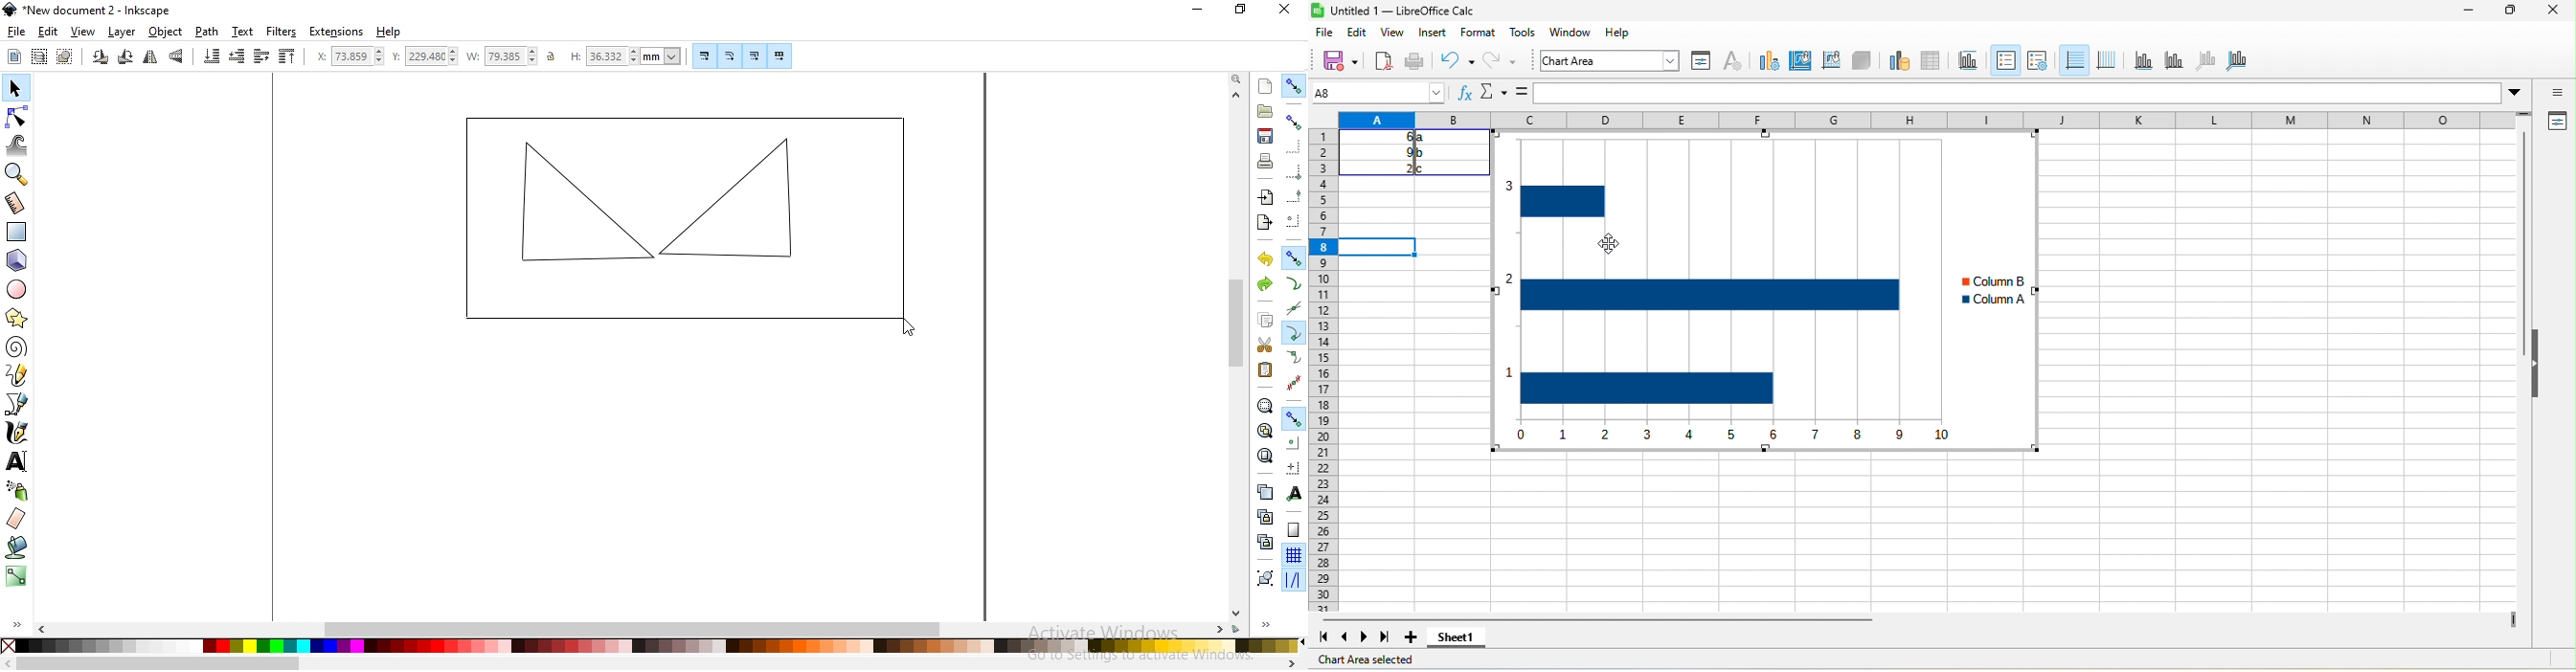 The image size is (2576, 672). What do you see at coordinates (1395, 136) in the screenshot?
I see `6` at bounding box center [1395, 136].